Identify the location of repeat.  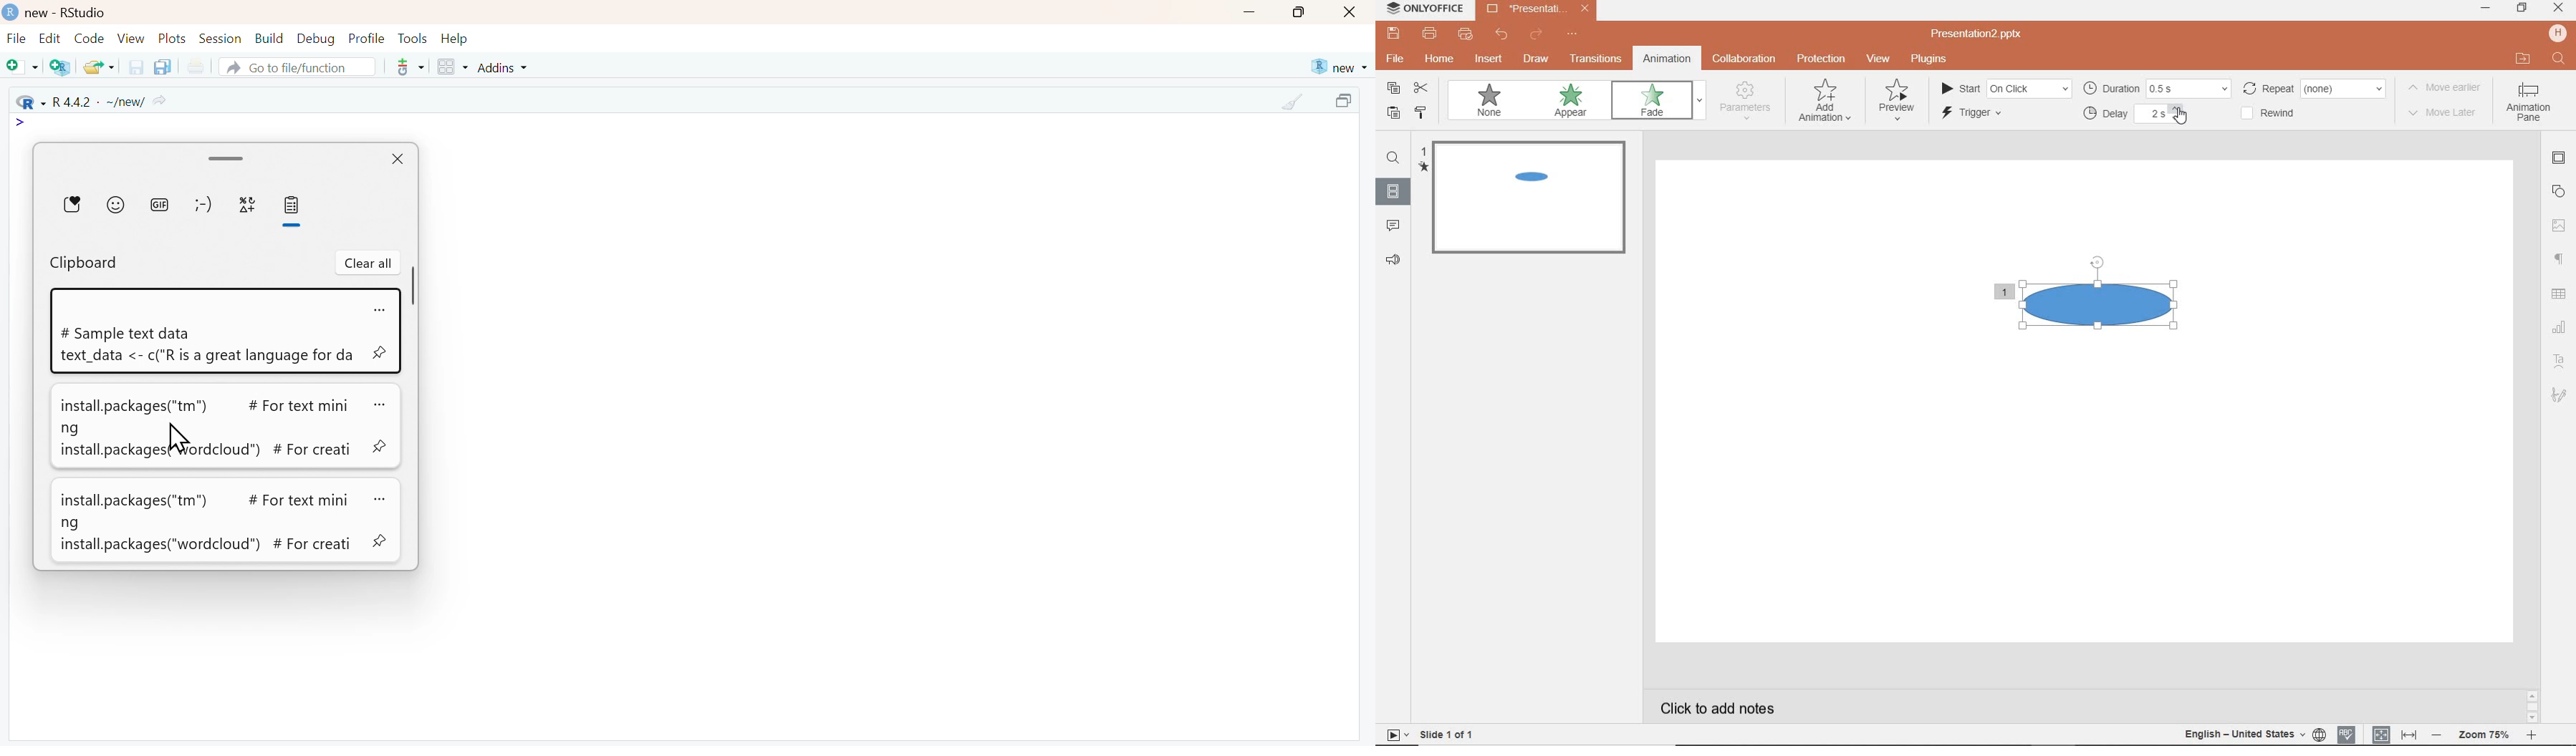
(2315, 88).